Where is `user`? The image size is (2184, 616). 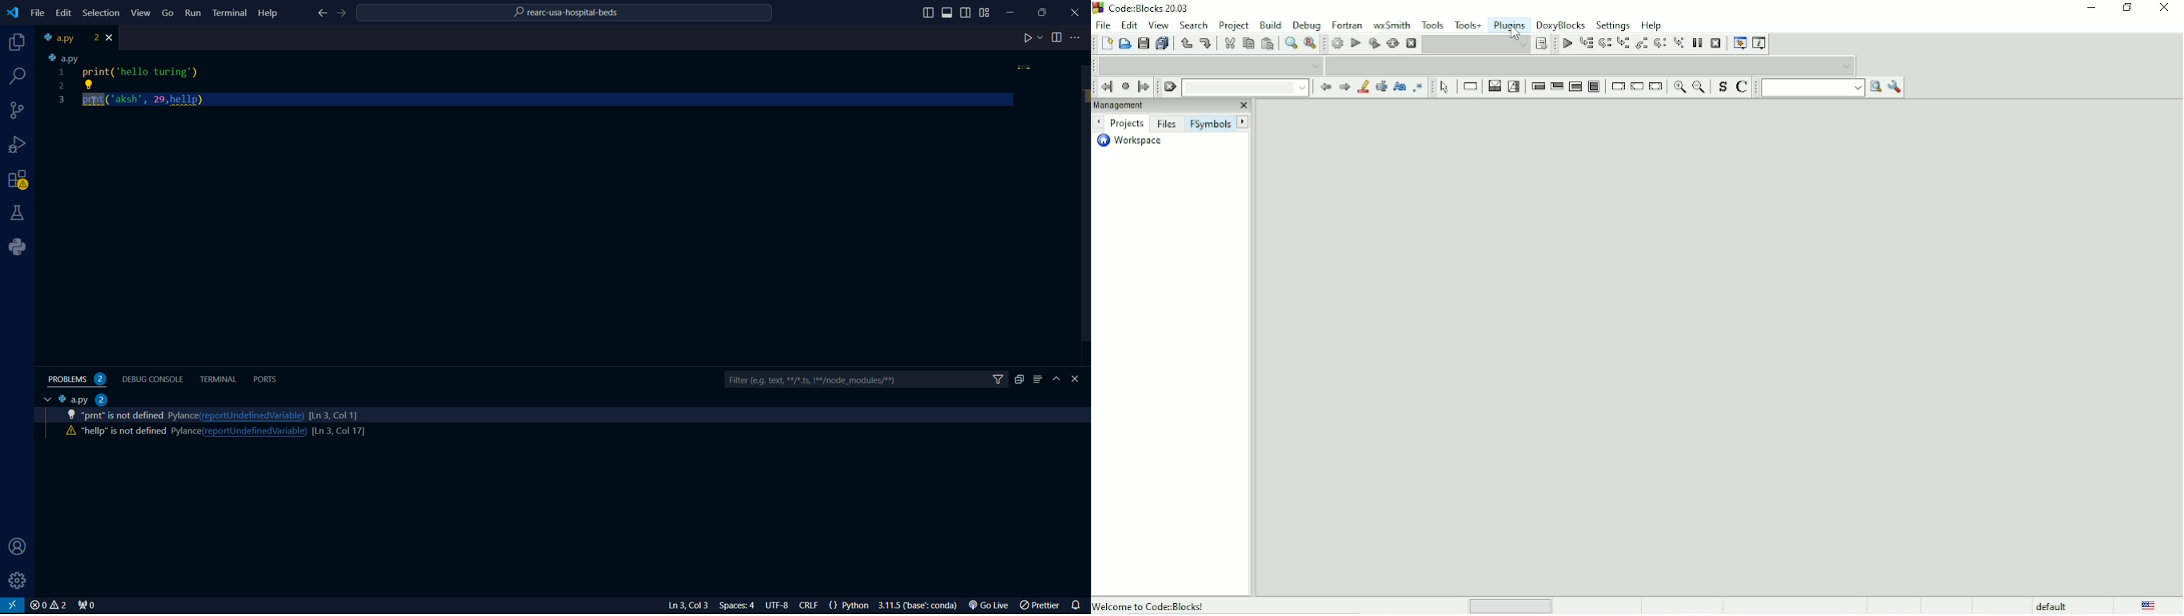 user is located at coordinates (14, 547).